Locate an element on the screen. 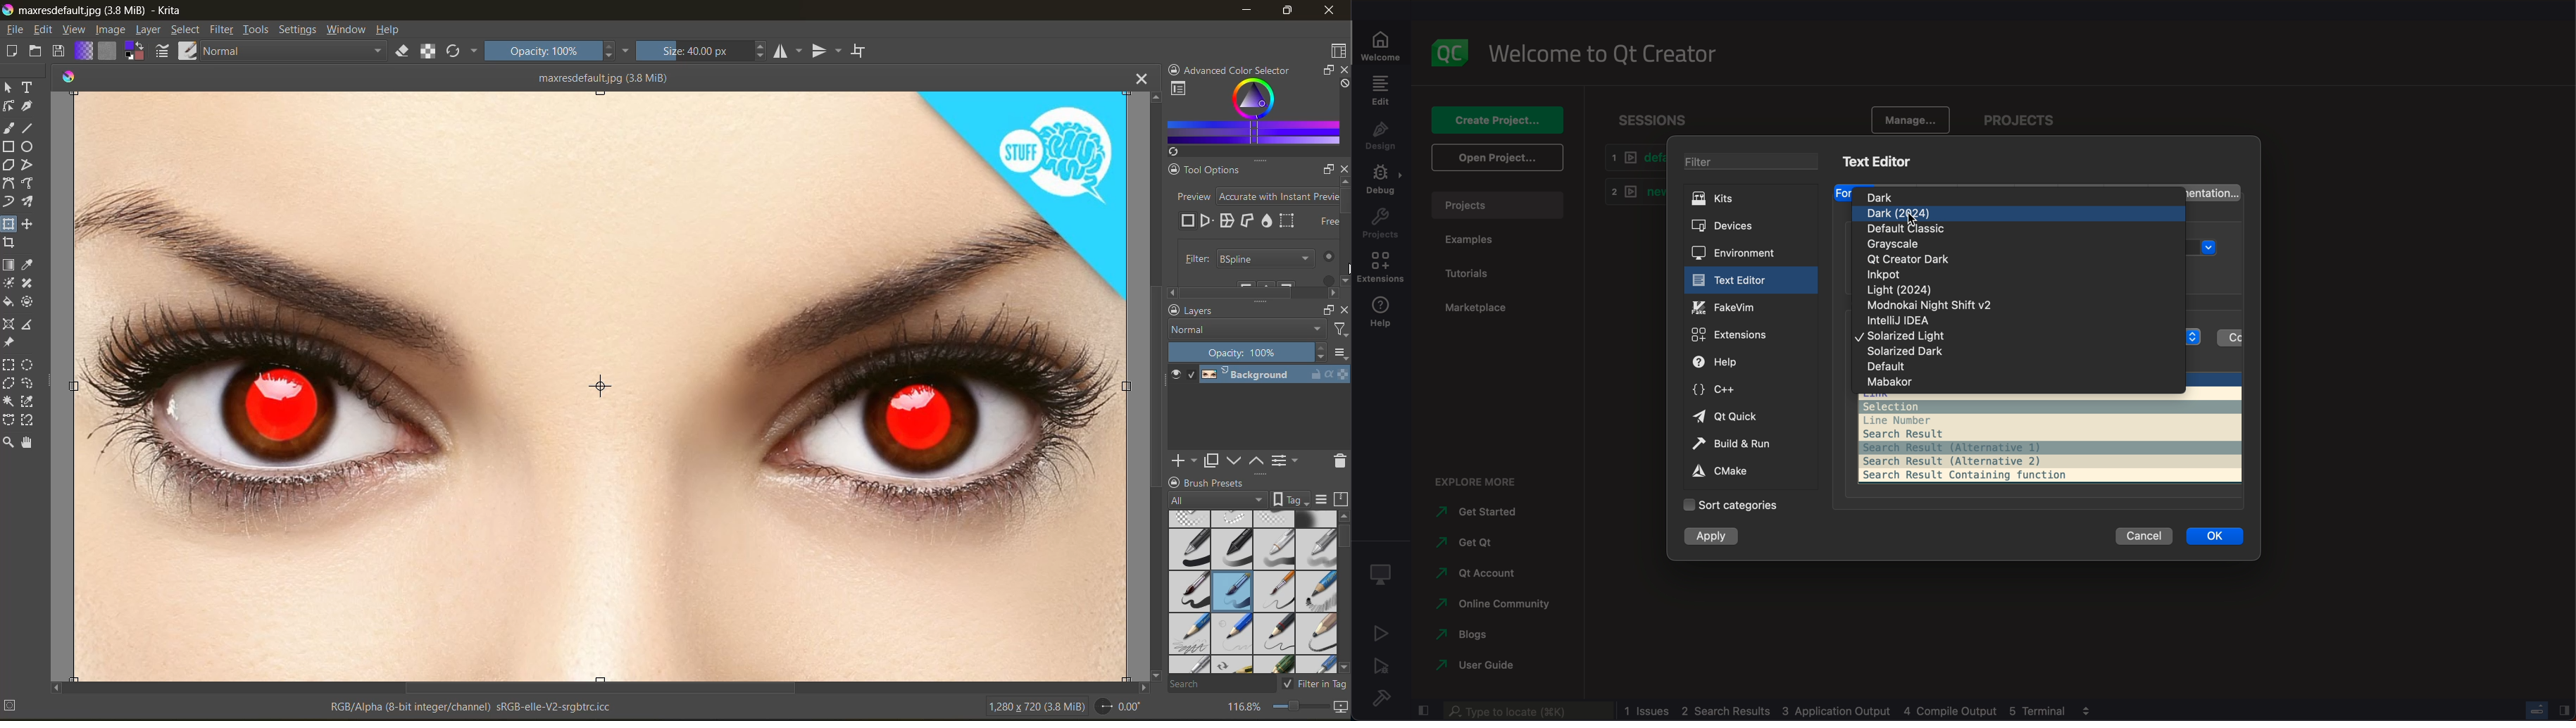 The height and width of the screenshot is (728, 2576). log is located at coordinates (1849, 710).